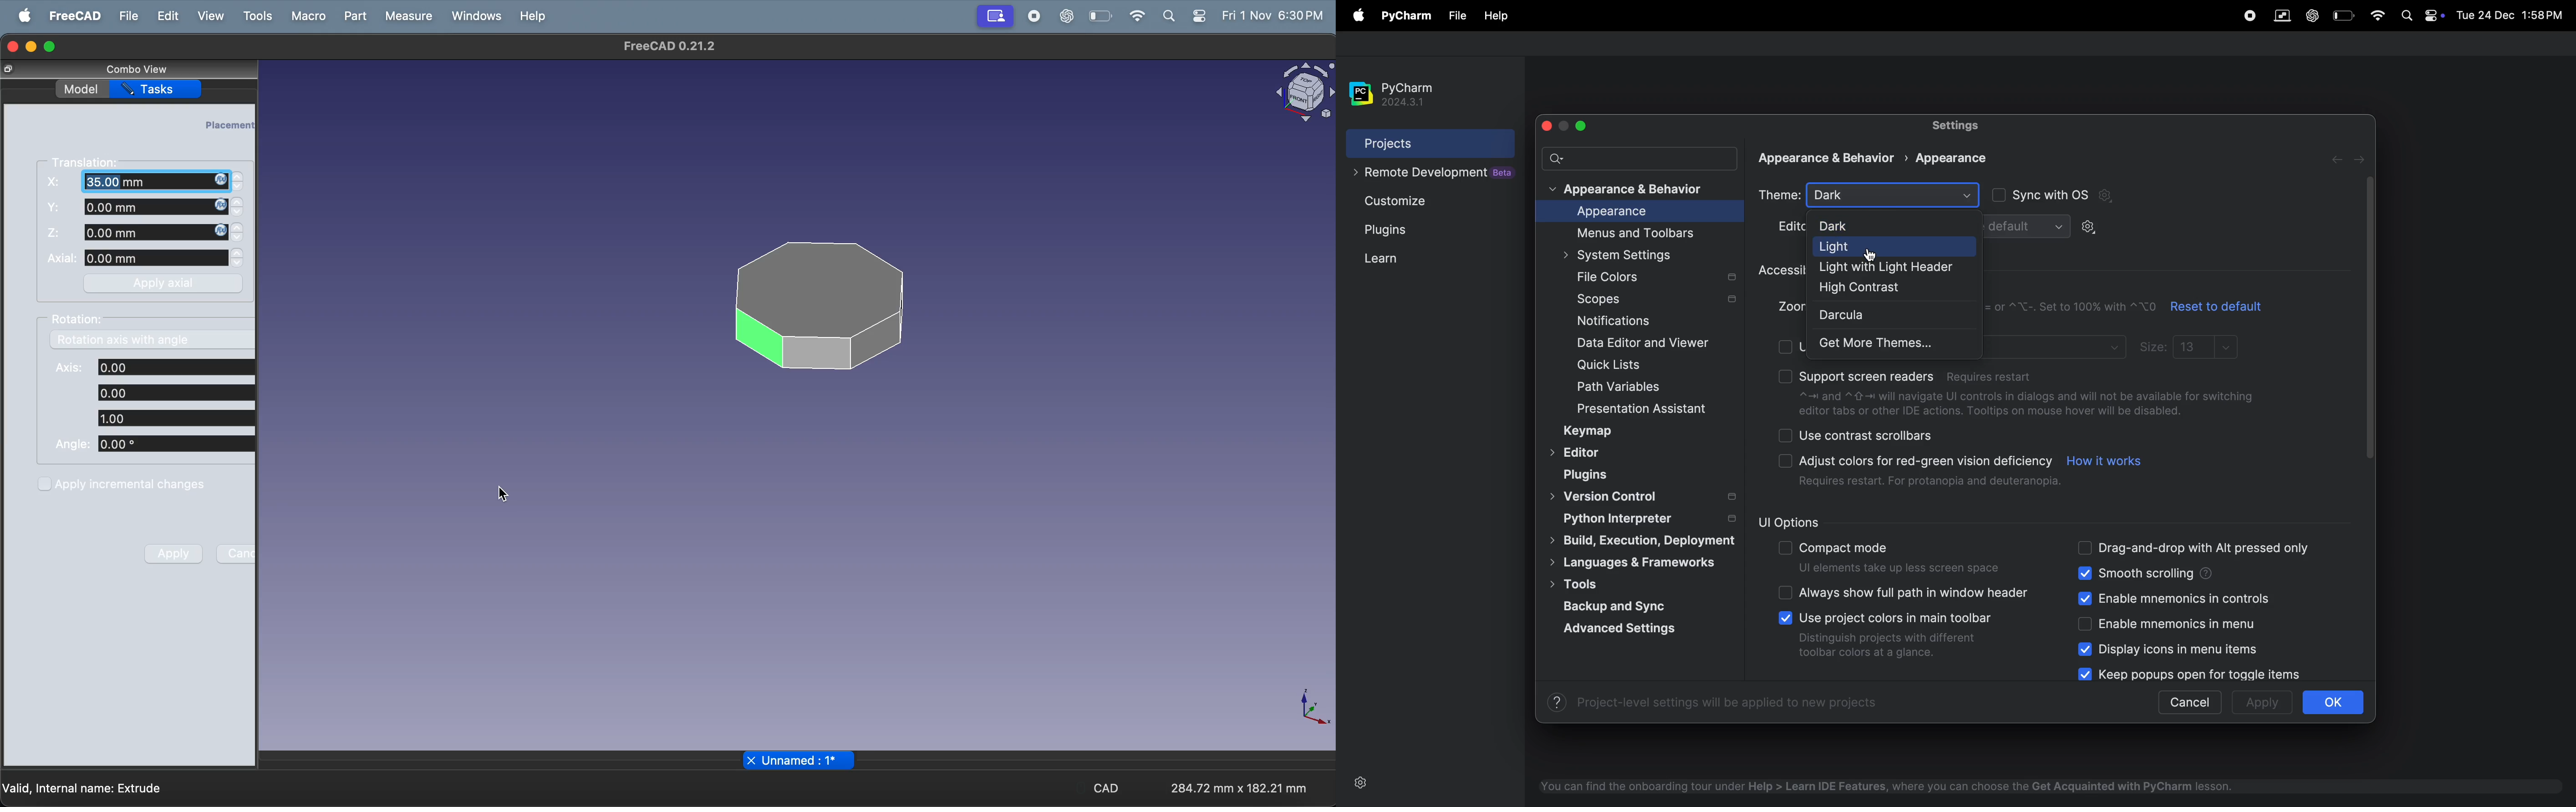  I want to click on support screen readers, so click(1919, 374).